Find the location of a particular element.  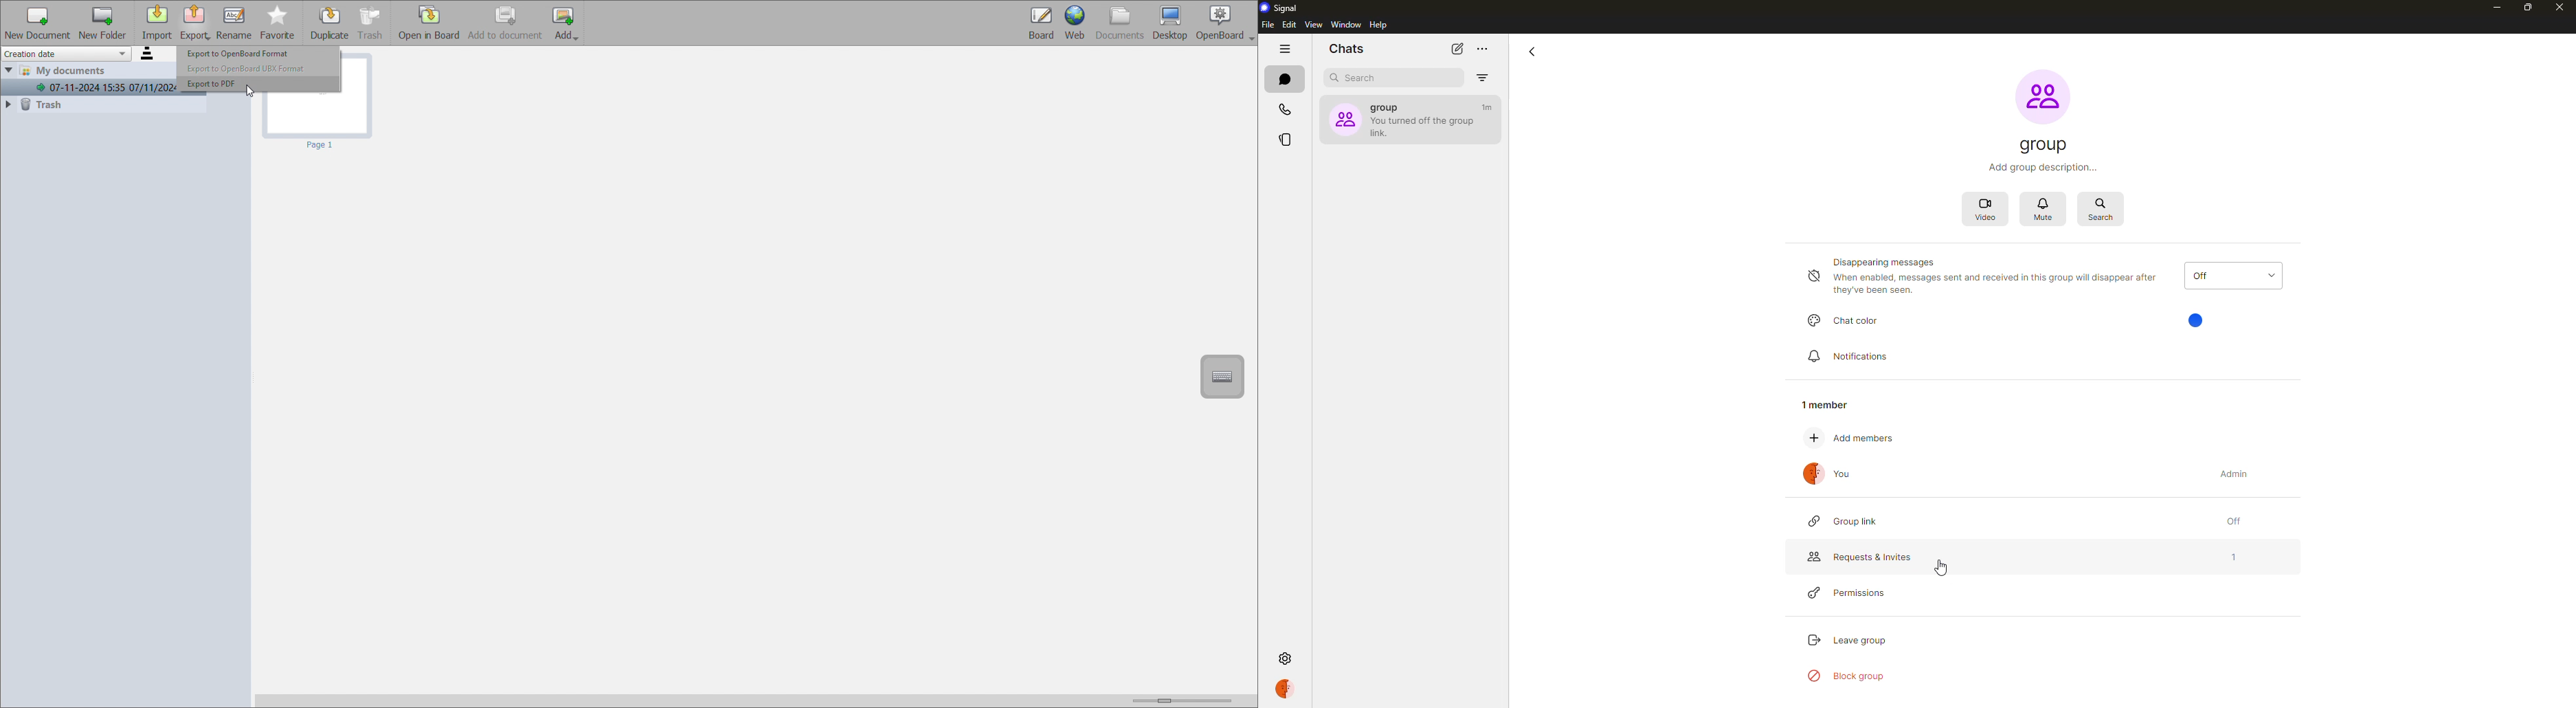

board is located at coordinates (1040, 23).